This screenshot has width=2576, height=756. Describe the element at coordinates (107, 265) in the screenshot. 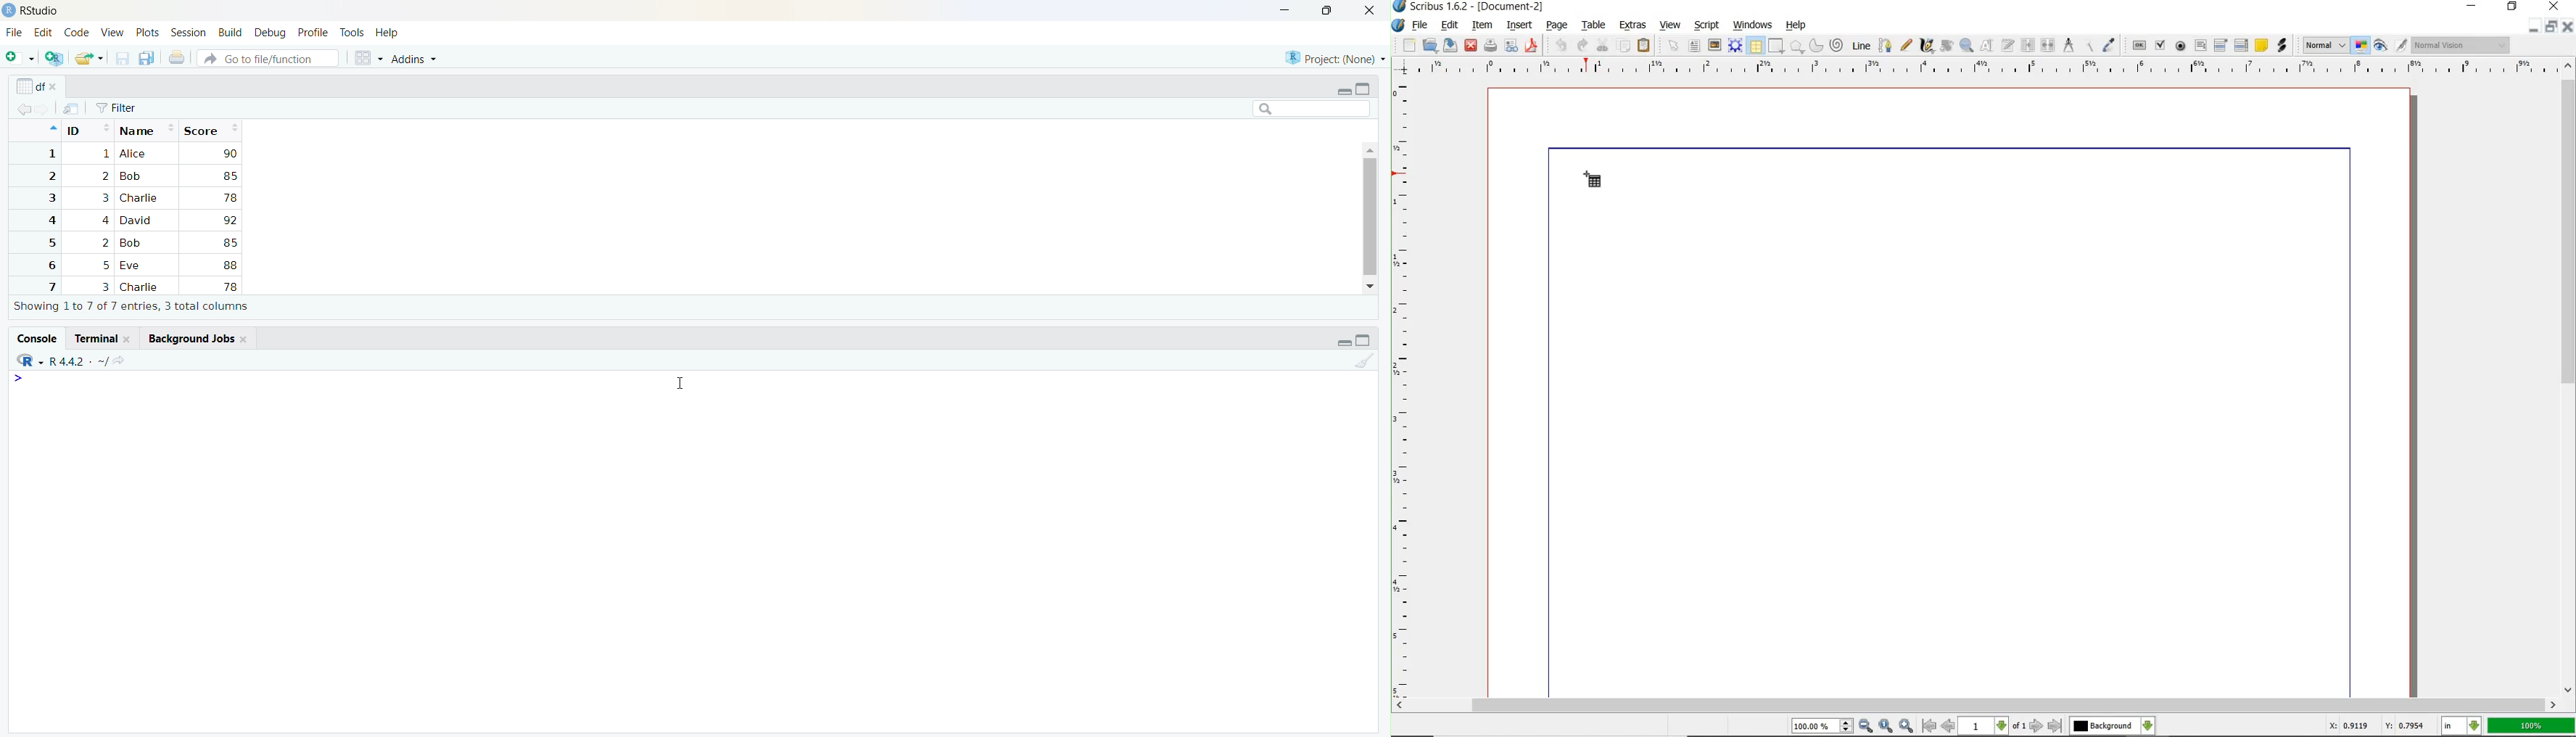

I see `5` at that location.